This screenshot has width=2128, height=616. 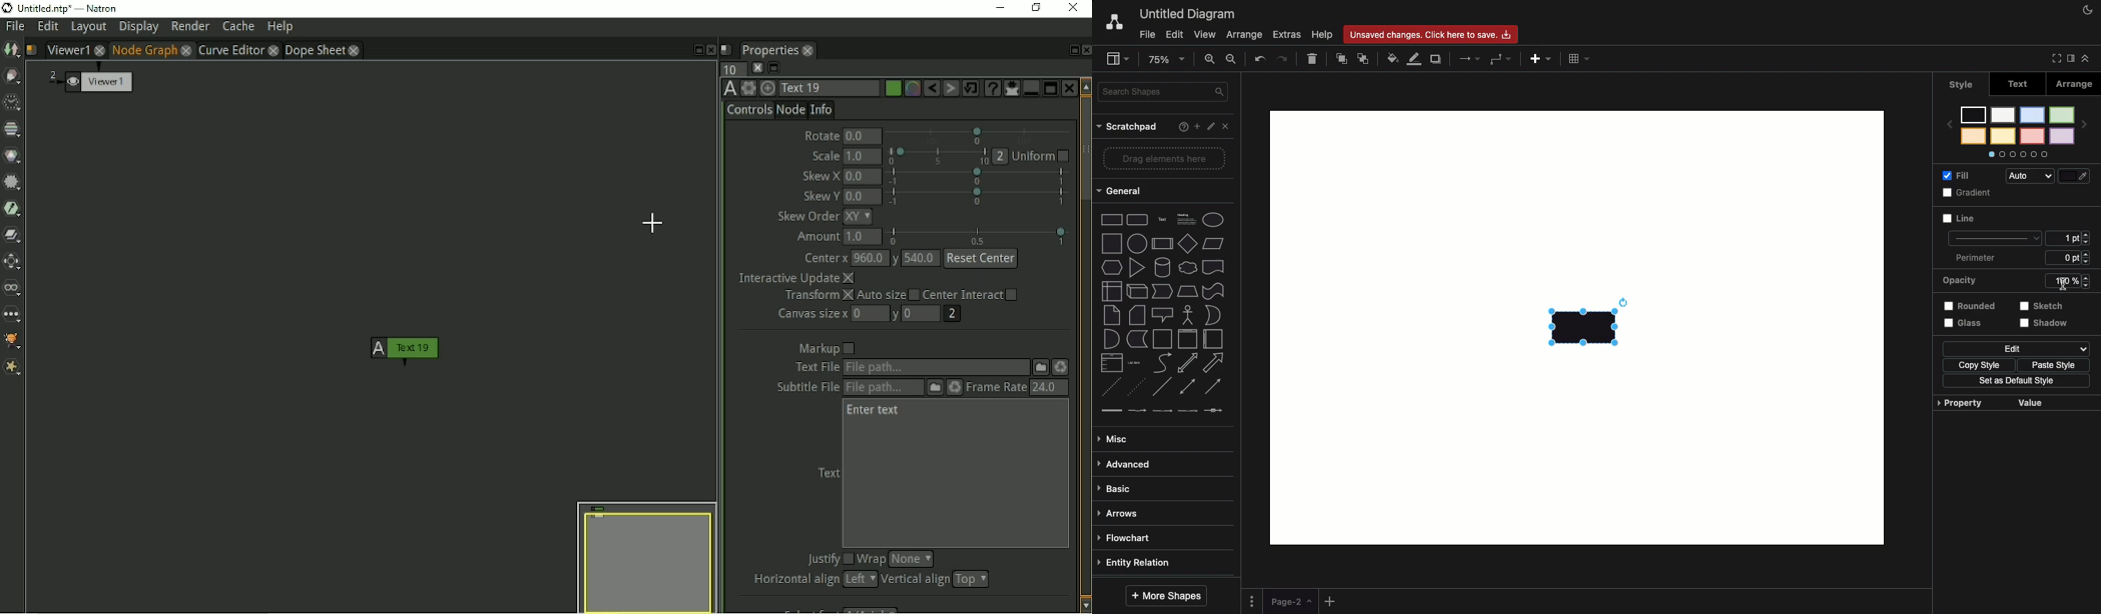 What do you see at coordinates (1213, 386) in the screenshot?
I see `directional connector` at bounding box center [1213, 386].